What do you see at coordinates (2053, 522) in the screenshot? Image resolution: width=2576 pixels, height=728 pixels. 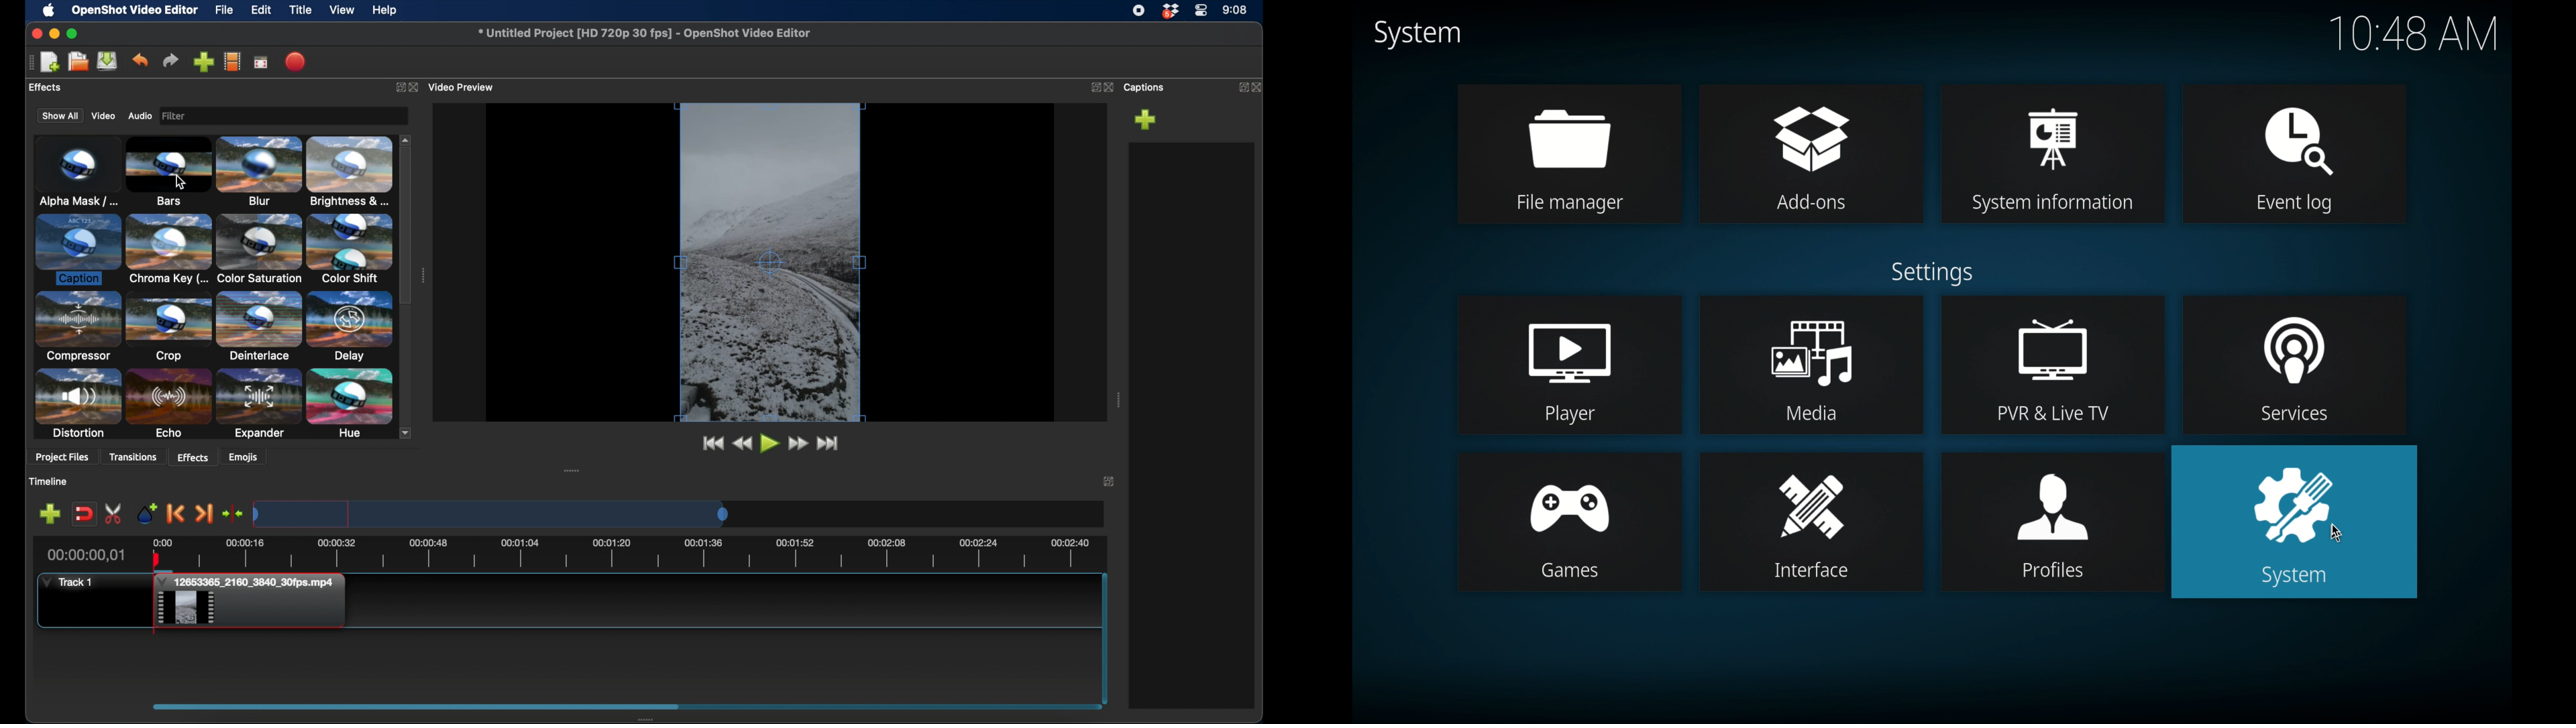 I see `profiles` at bounding box center [2053, 522].